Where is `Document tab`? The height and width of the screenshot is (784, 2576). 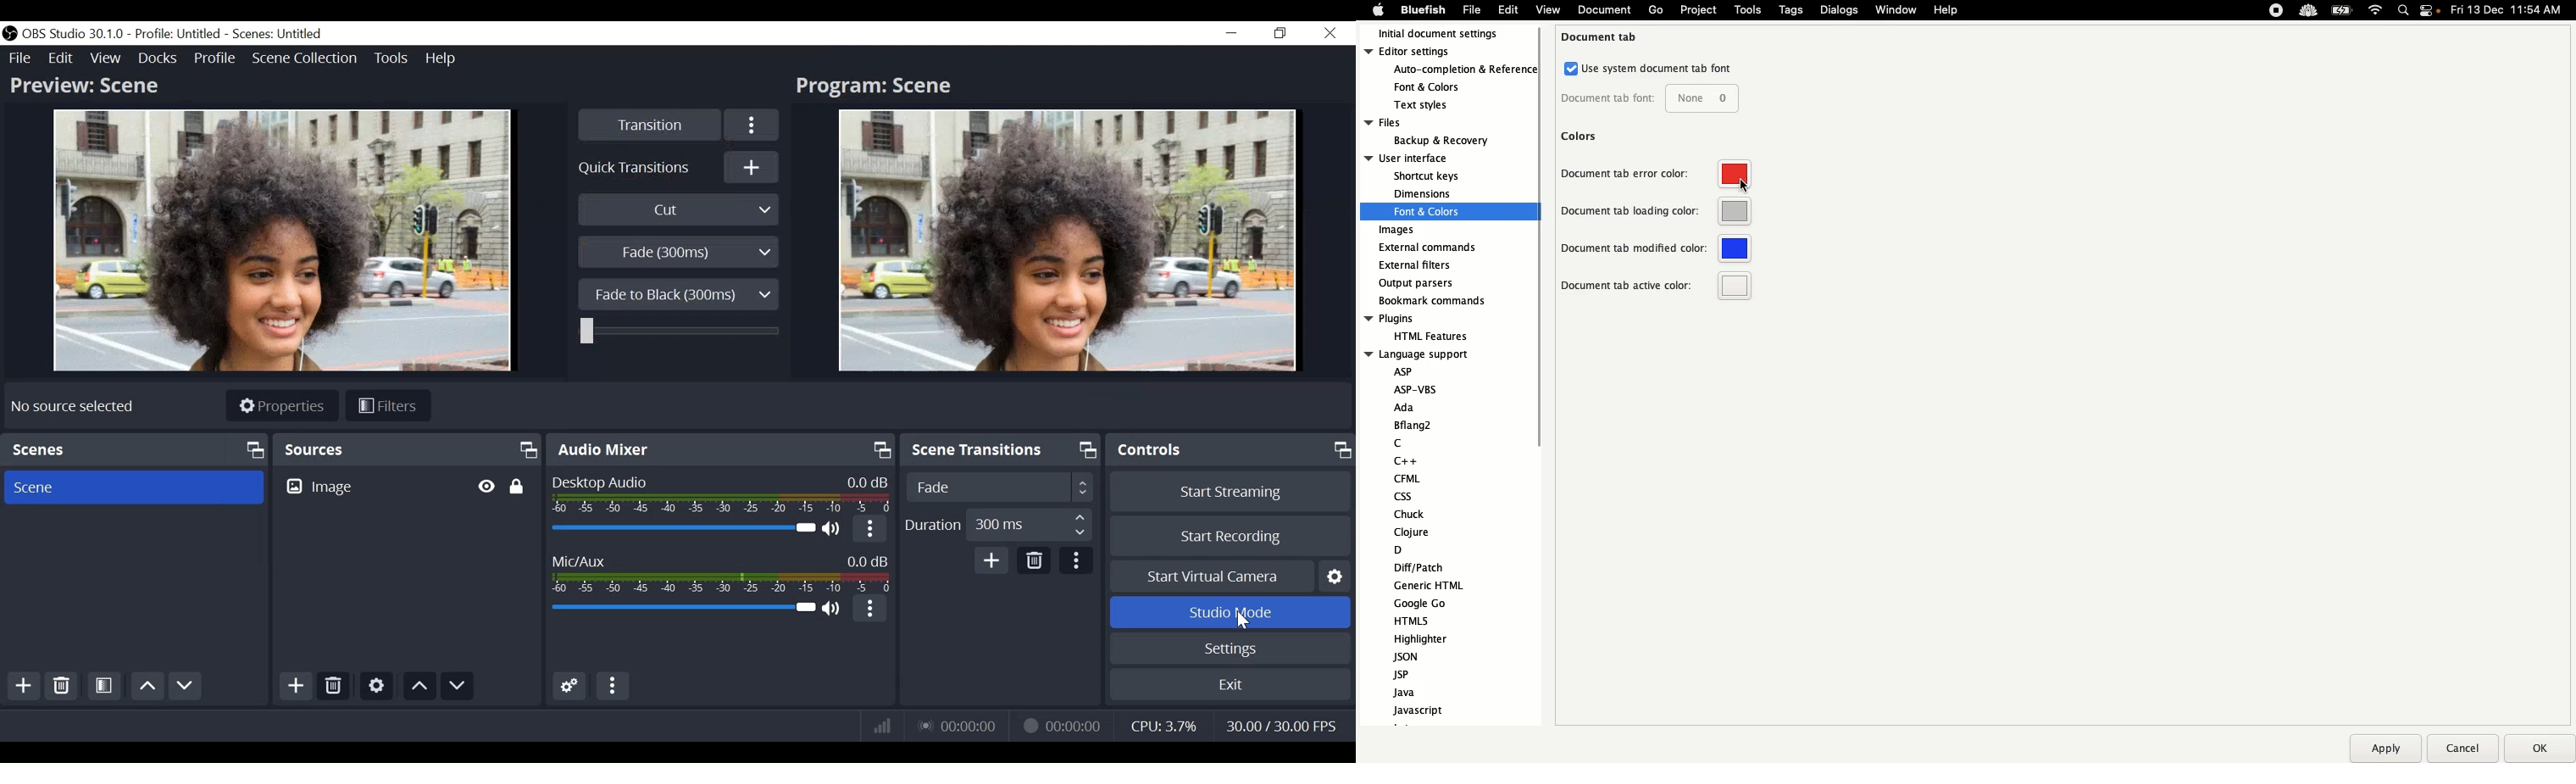
Document tab is located at coordinates (1602, 37).